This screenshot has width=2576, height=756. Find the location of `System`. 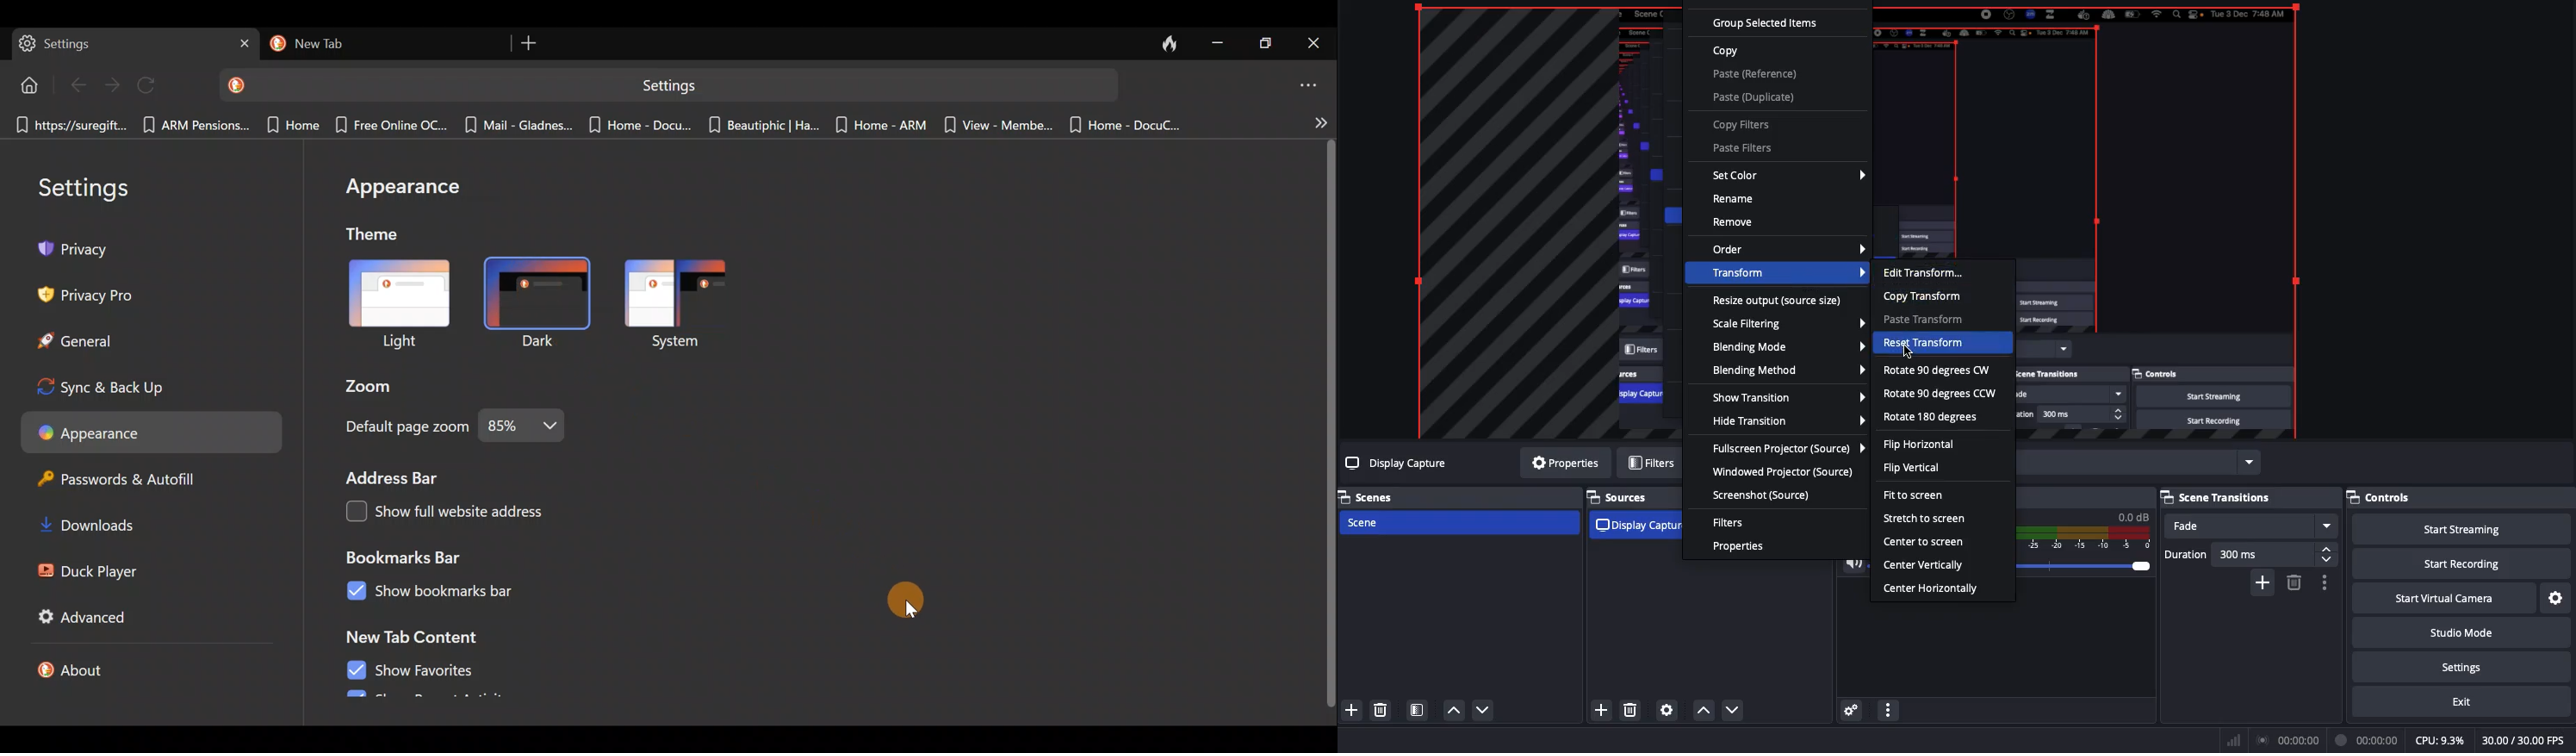

System is located at coordinates (689, 303).